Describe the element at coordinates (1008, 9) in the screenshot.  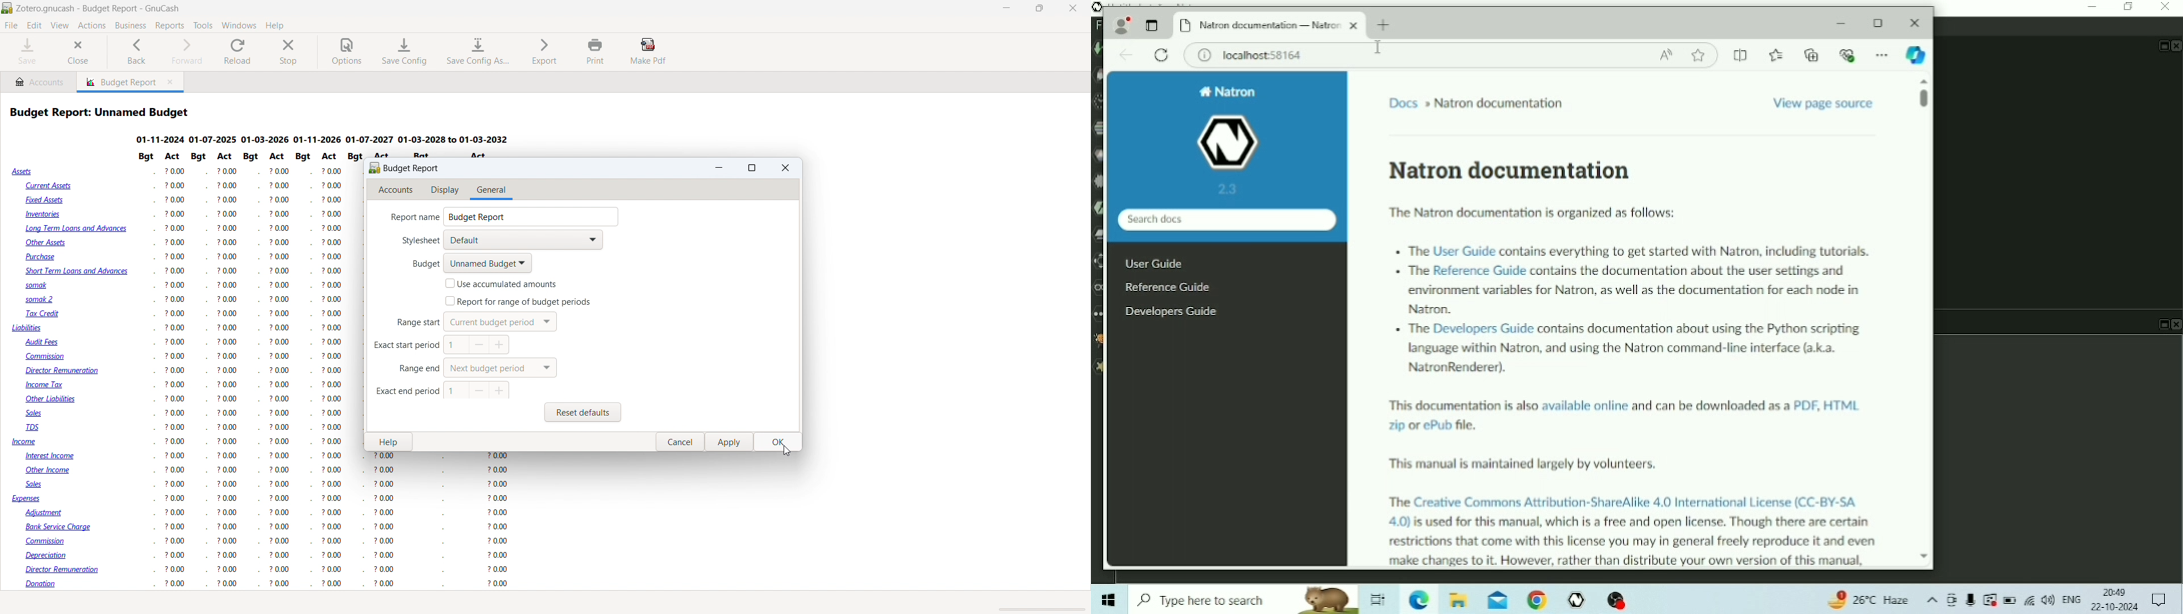
I see `minimize` at that location.